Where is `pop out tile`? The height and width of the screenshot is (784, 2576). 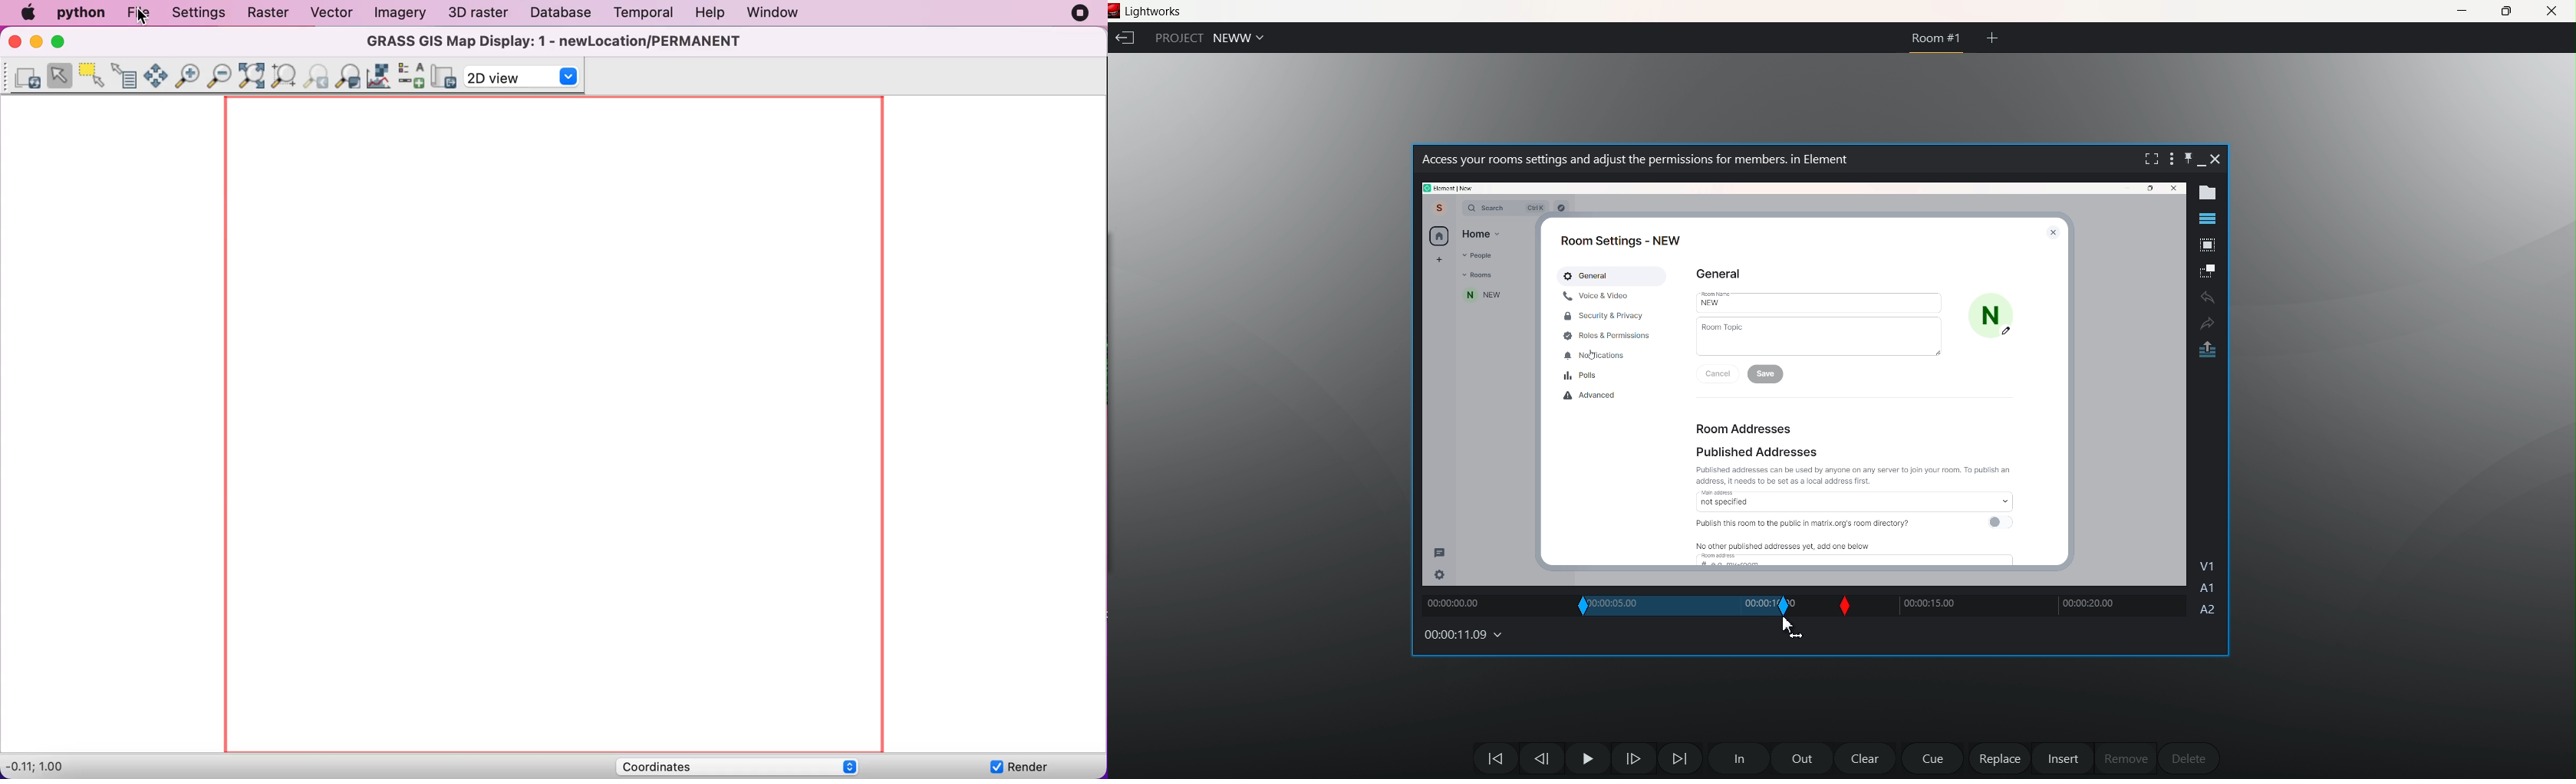 pop out tile is located at coordinates (2209, 245).